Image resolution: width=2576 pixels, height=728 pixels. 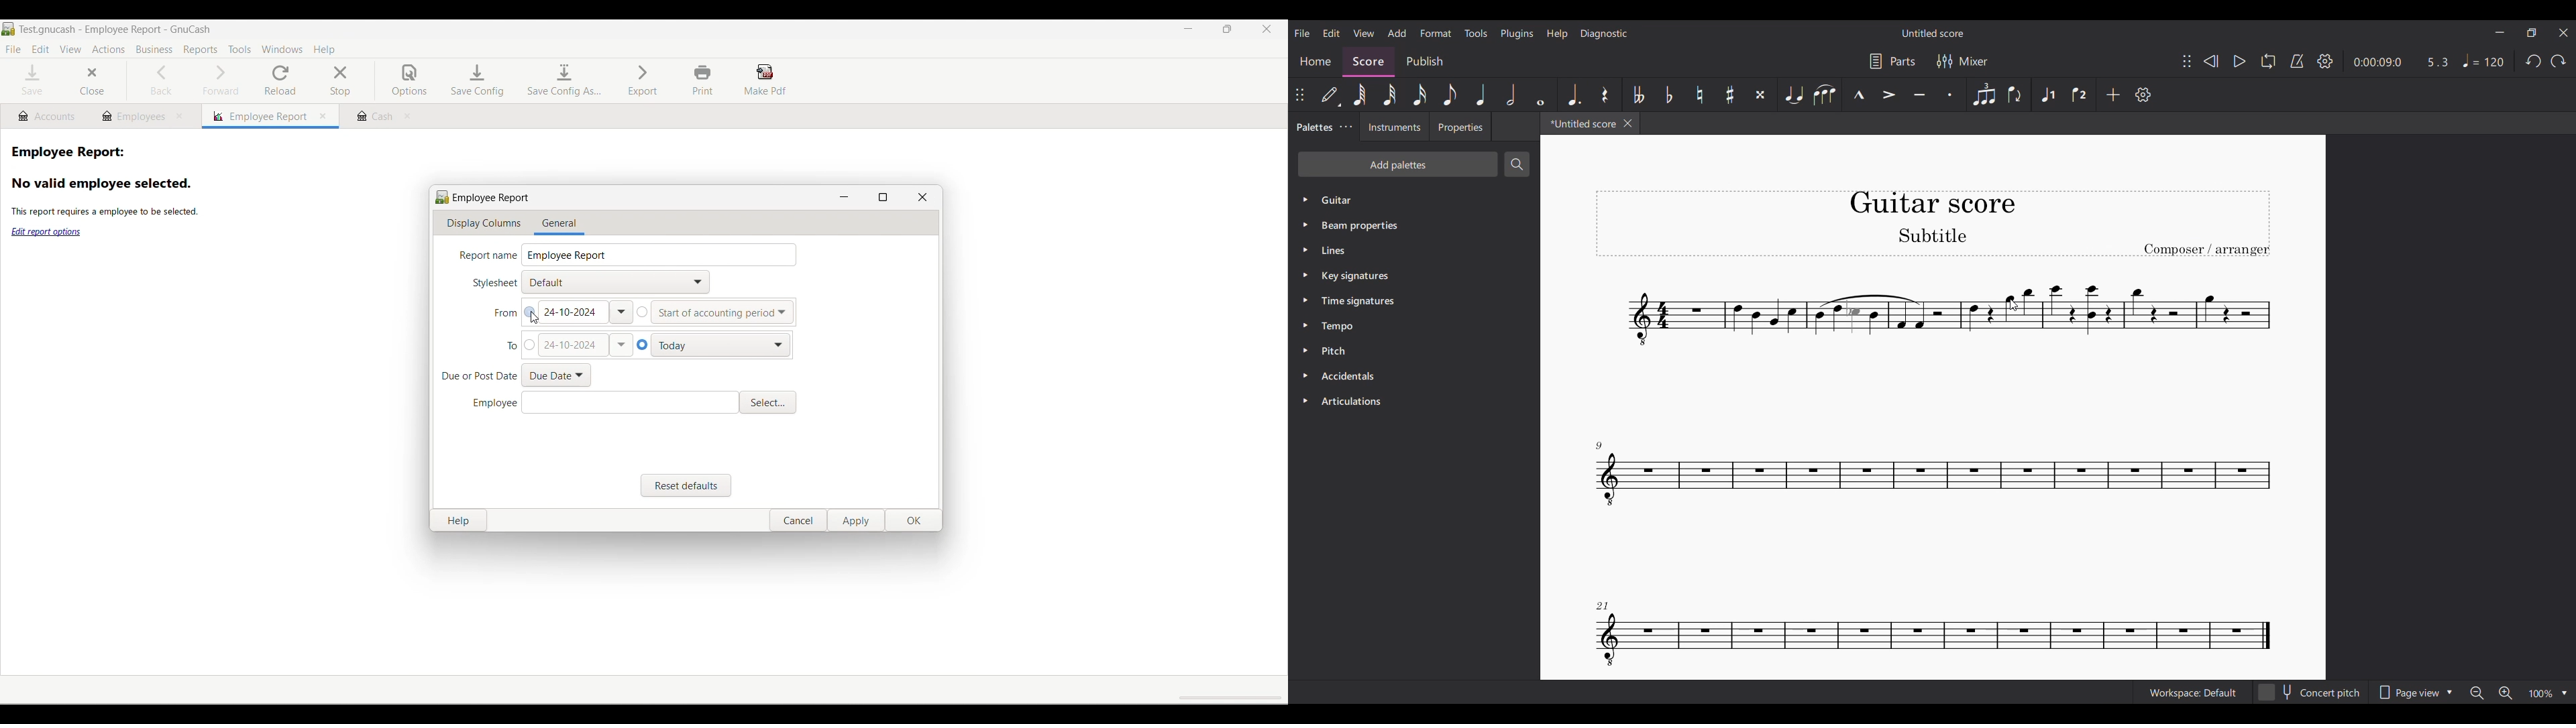 I want to click on Close tab, so click(x=1628, y=123).